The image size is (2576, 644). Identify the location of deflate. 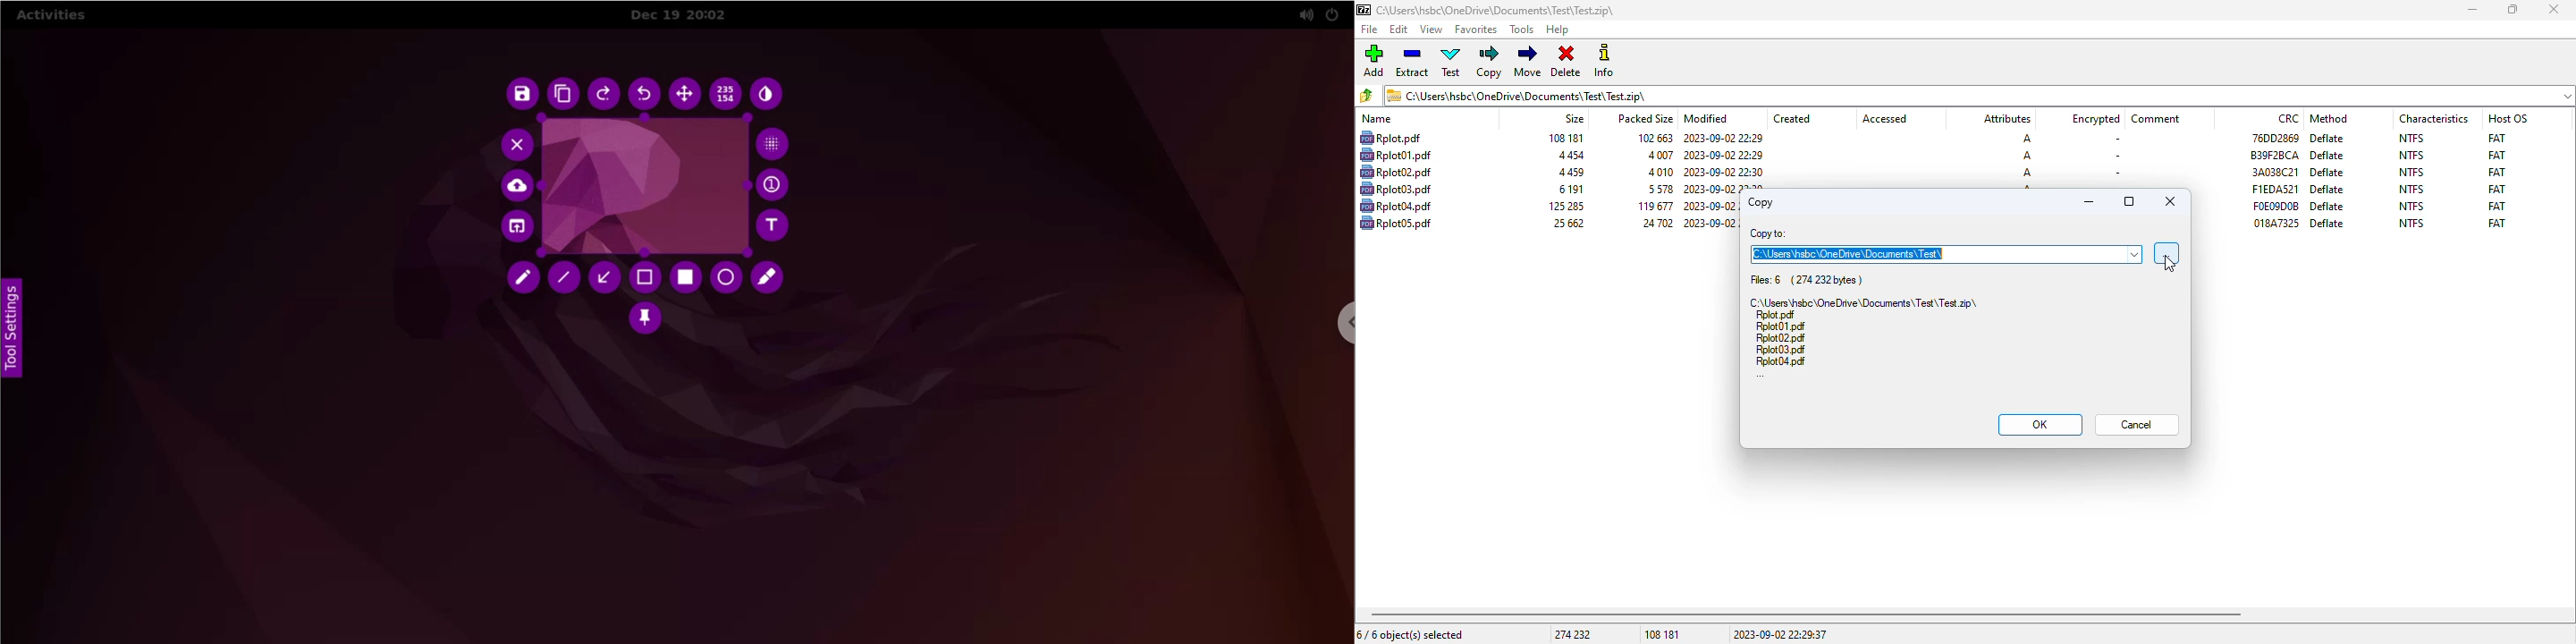
(2327, 156).